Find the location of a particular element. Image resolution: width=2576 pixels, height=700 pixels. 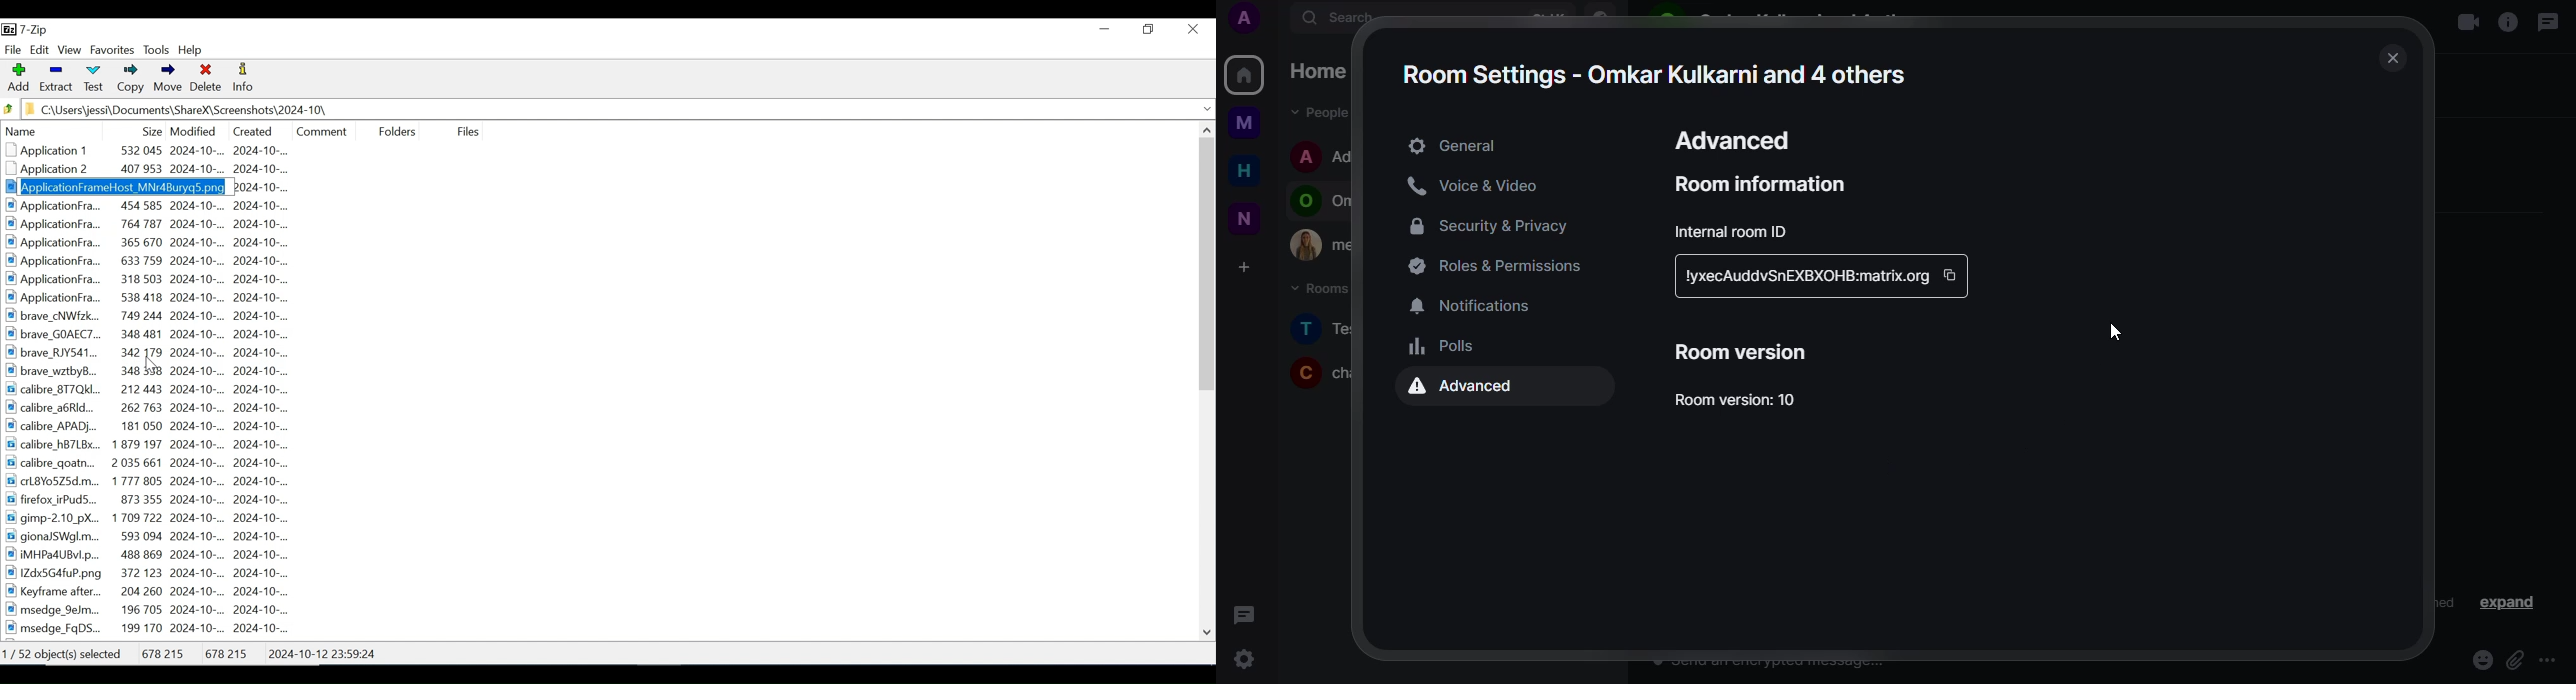

Applicationfra.. ~~ 764 787 2024-10-.. 2024-10-.. is located at coordinates (153, 224).